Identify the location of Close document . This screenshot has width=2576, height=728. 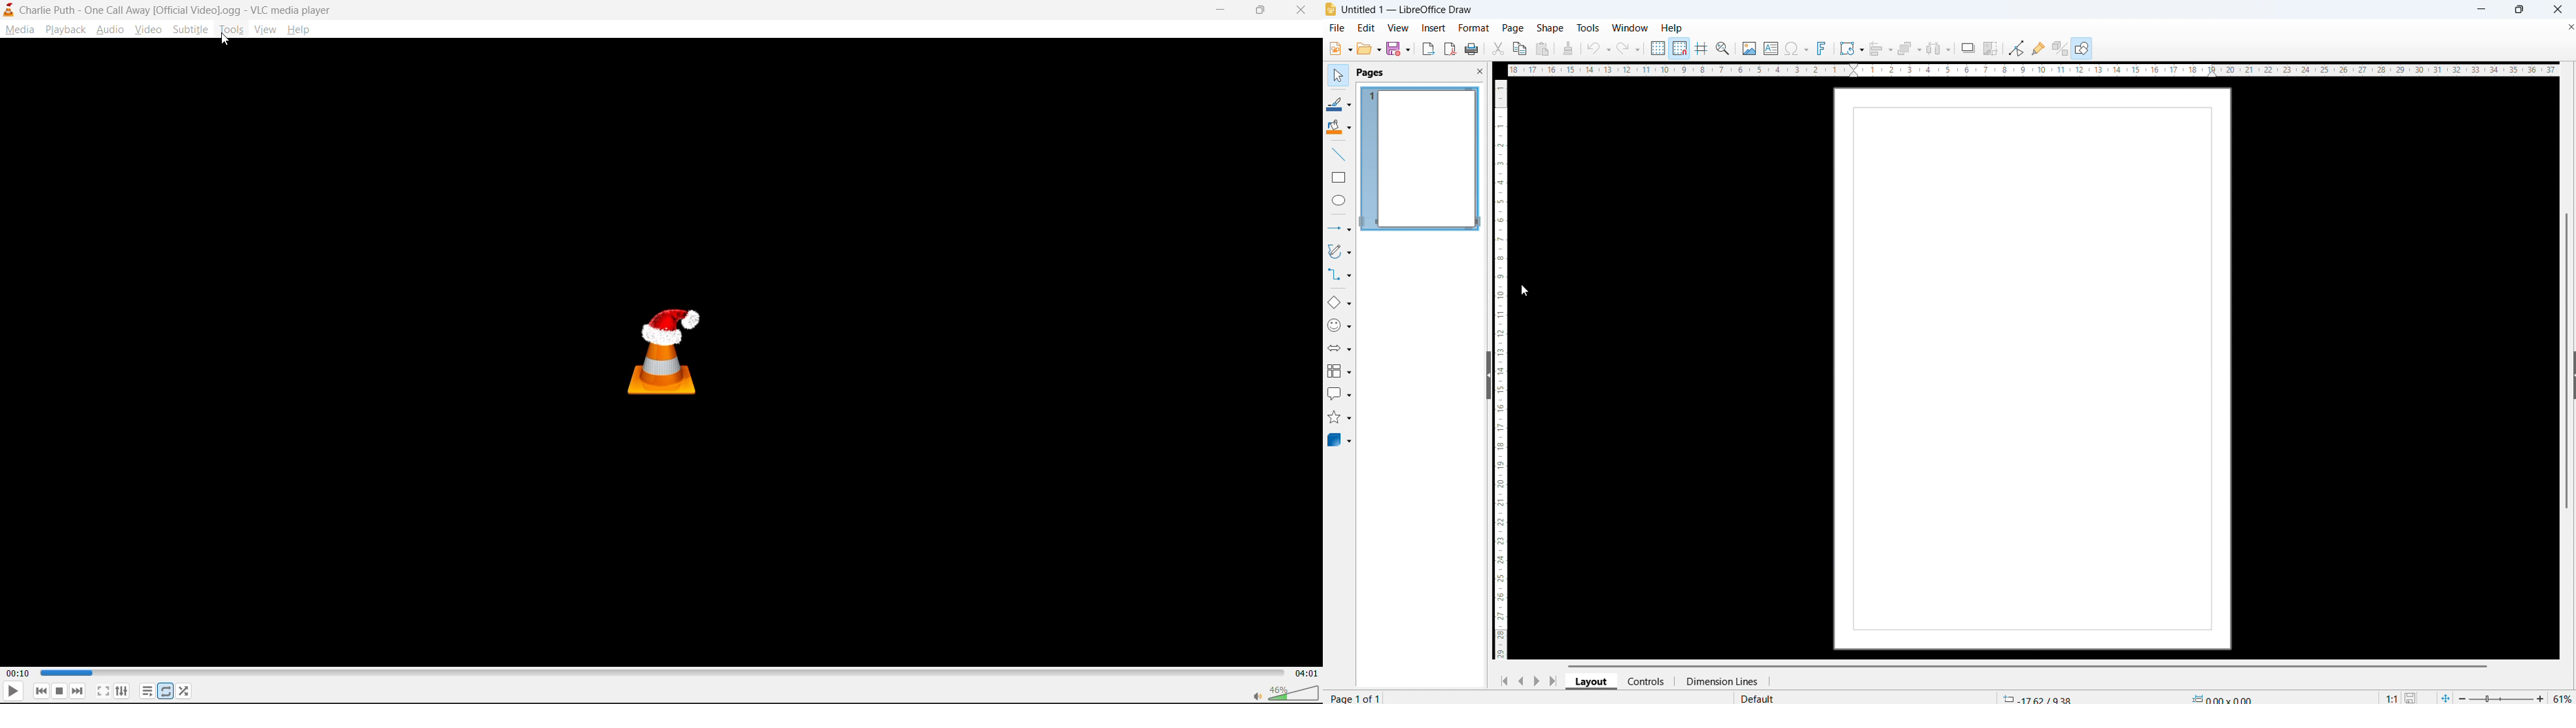
(2569, 26).